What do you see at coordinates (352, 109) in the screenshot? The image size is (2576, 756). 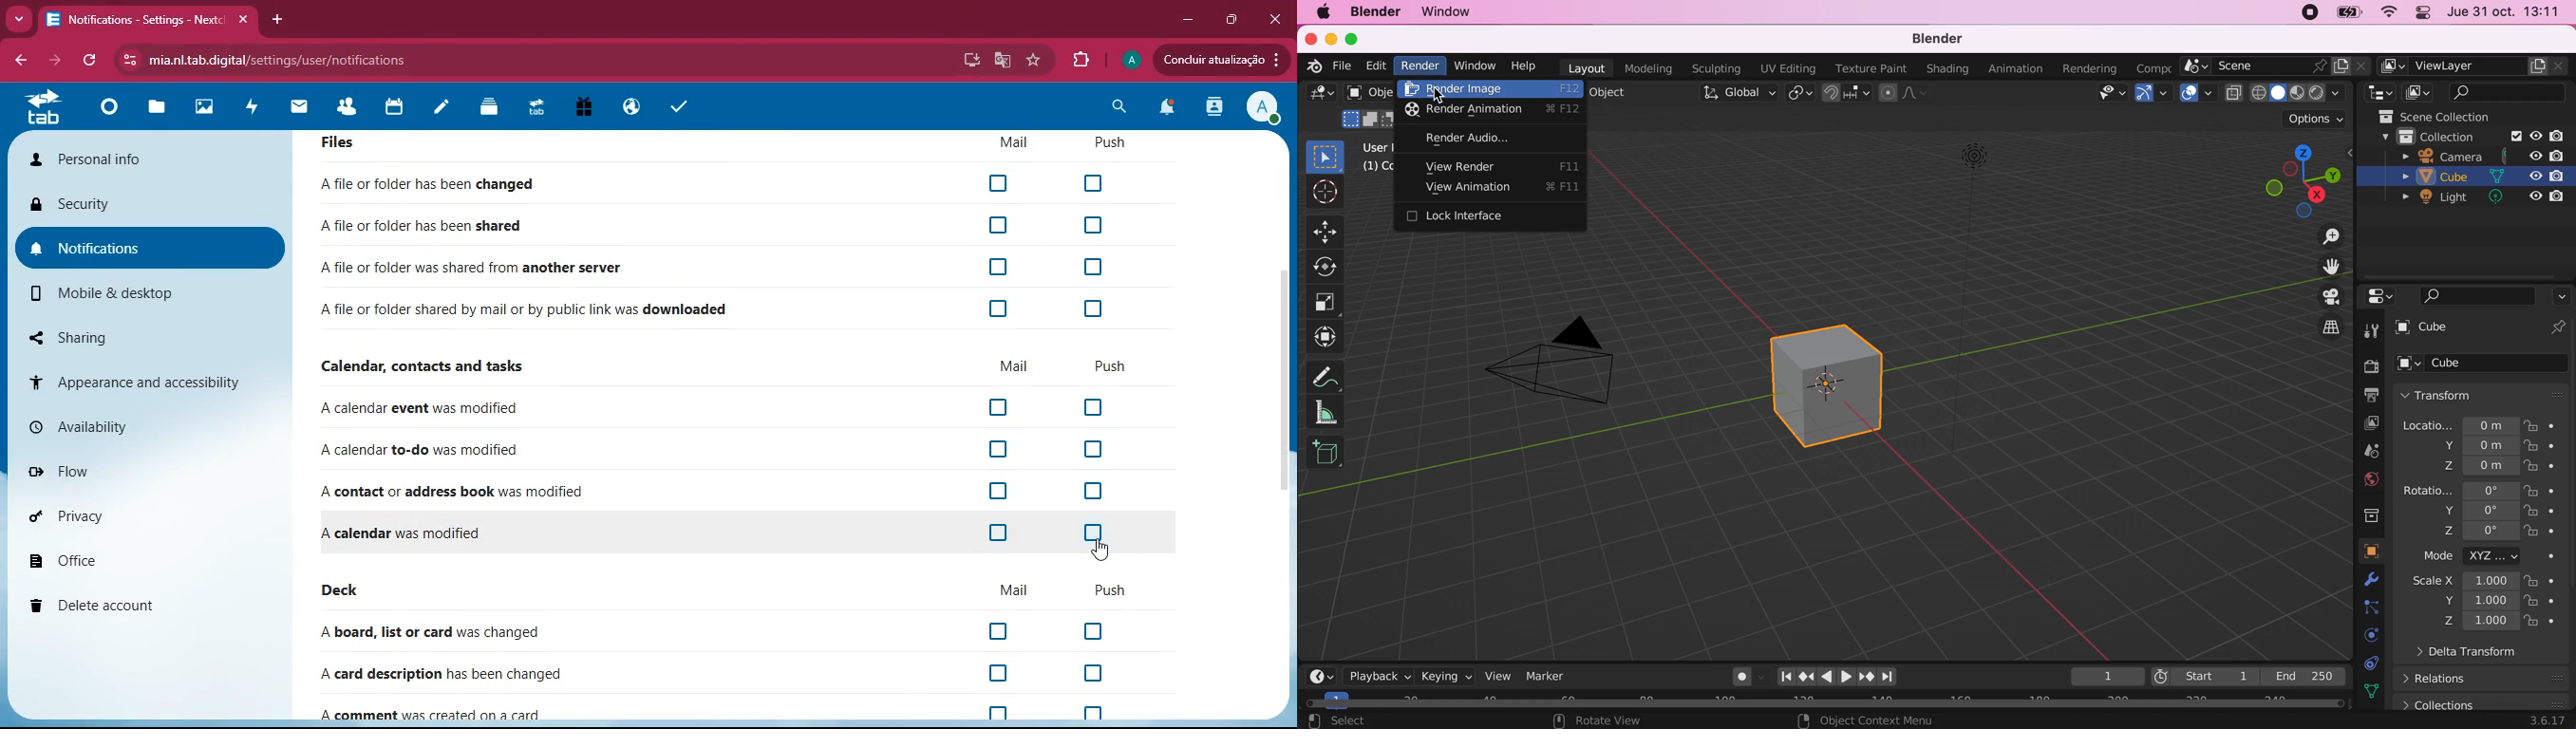 I see `friends` at bounding box center [352, 109].